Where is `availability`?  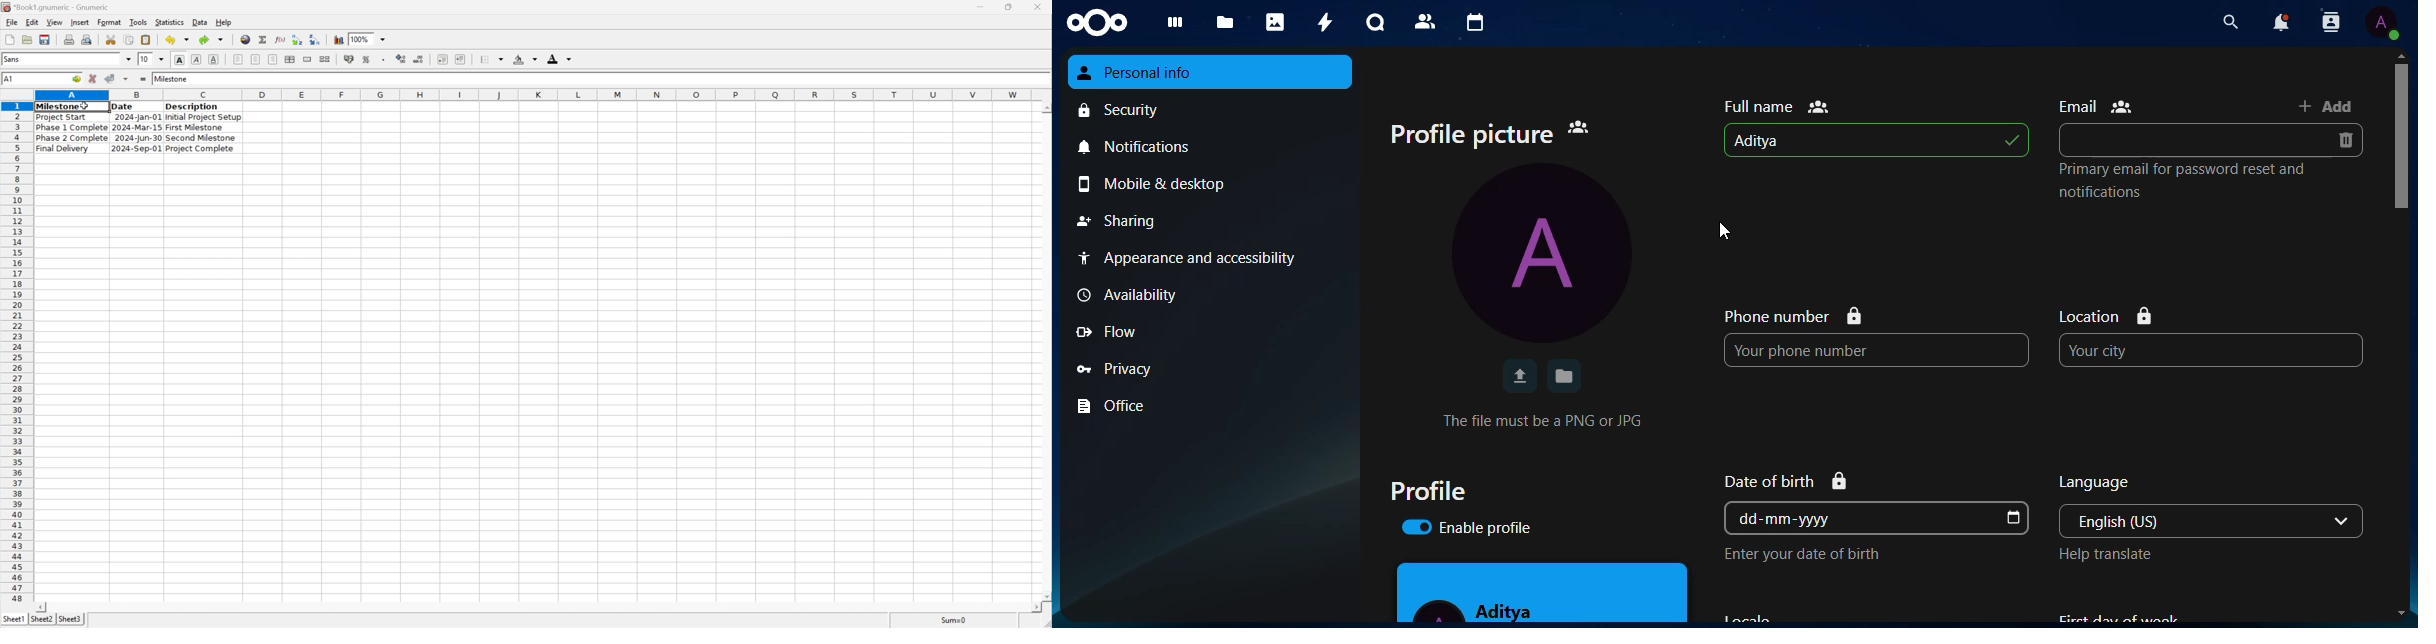
availability is located at coordinates (1207, 295).